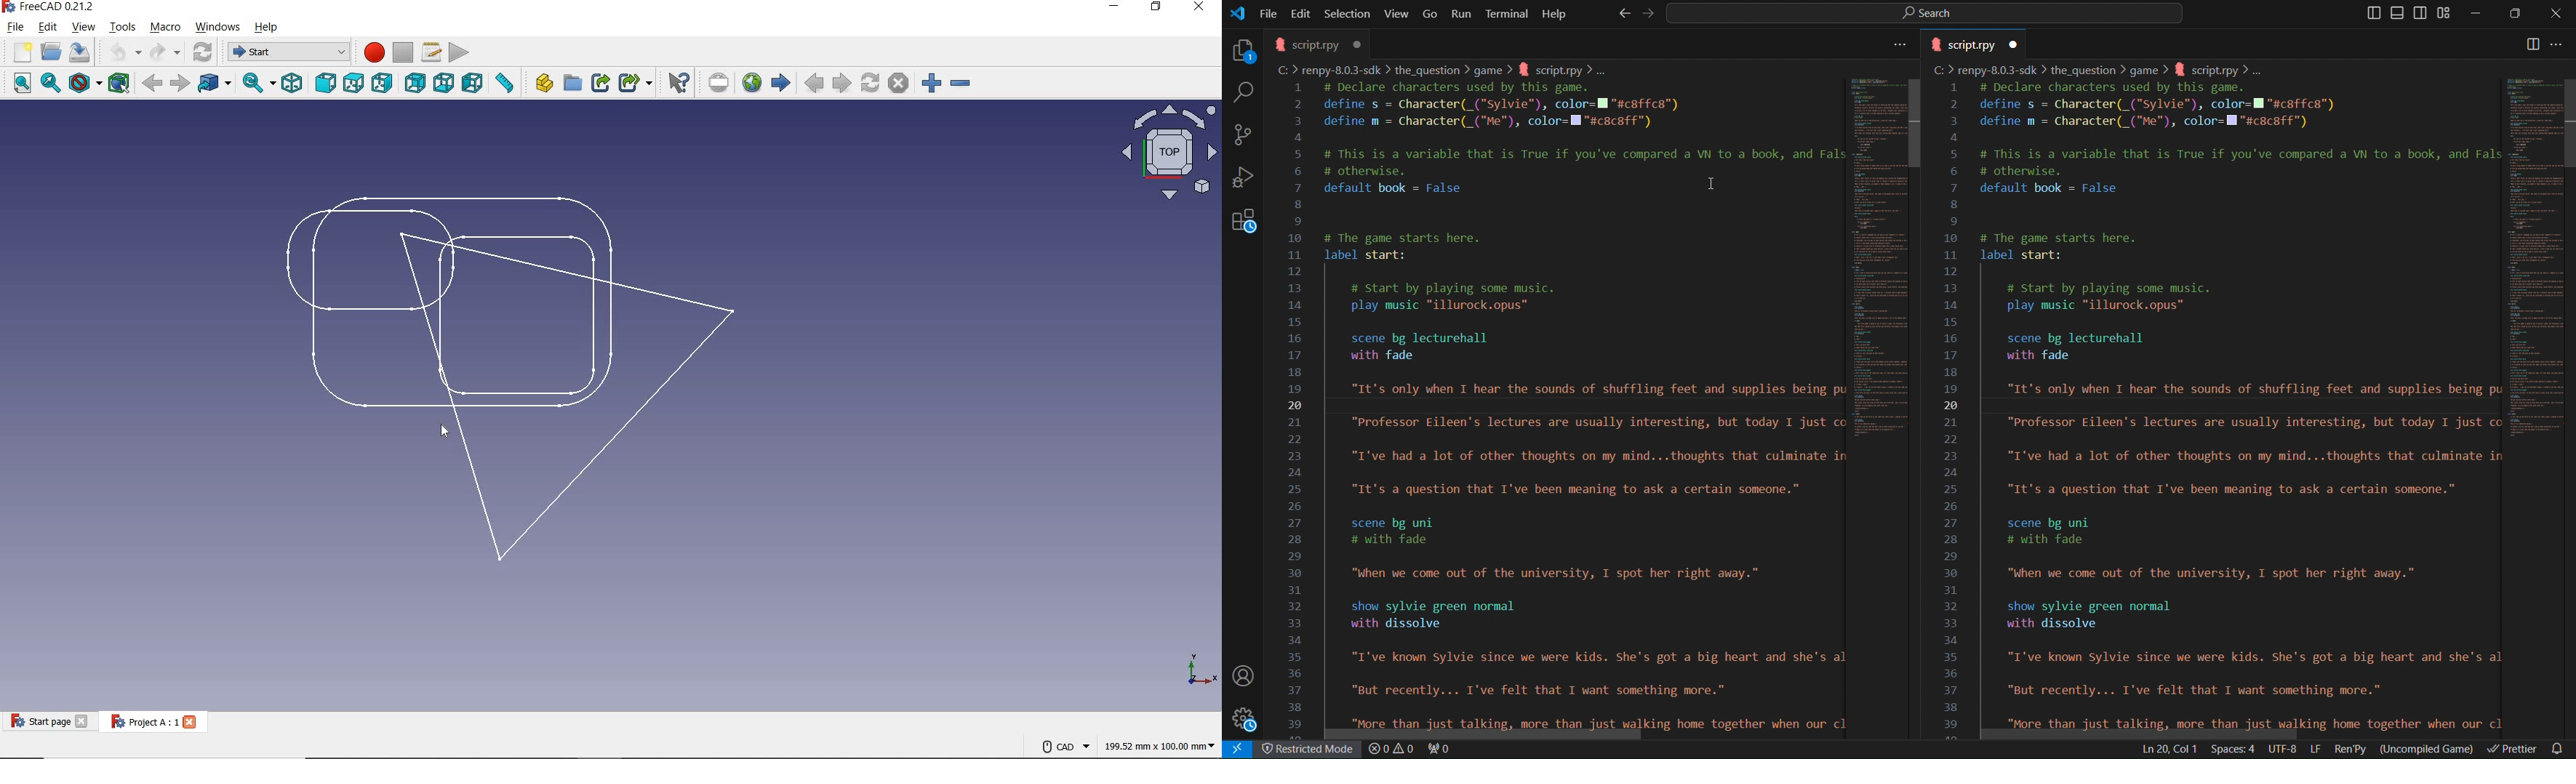 The height and width of the screenshot is (784, 2576). Describe the element at coordinates (1161, 745) in the screenshot. I see `DIMENSION` at that location.